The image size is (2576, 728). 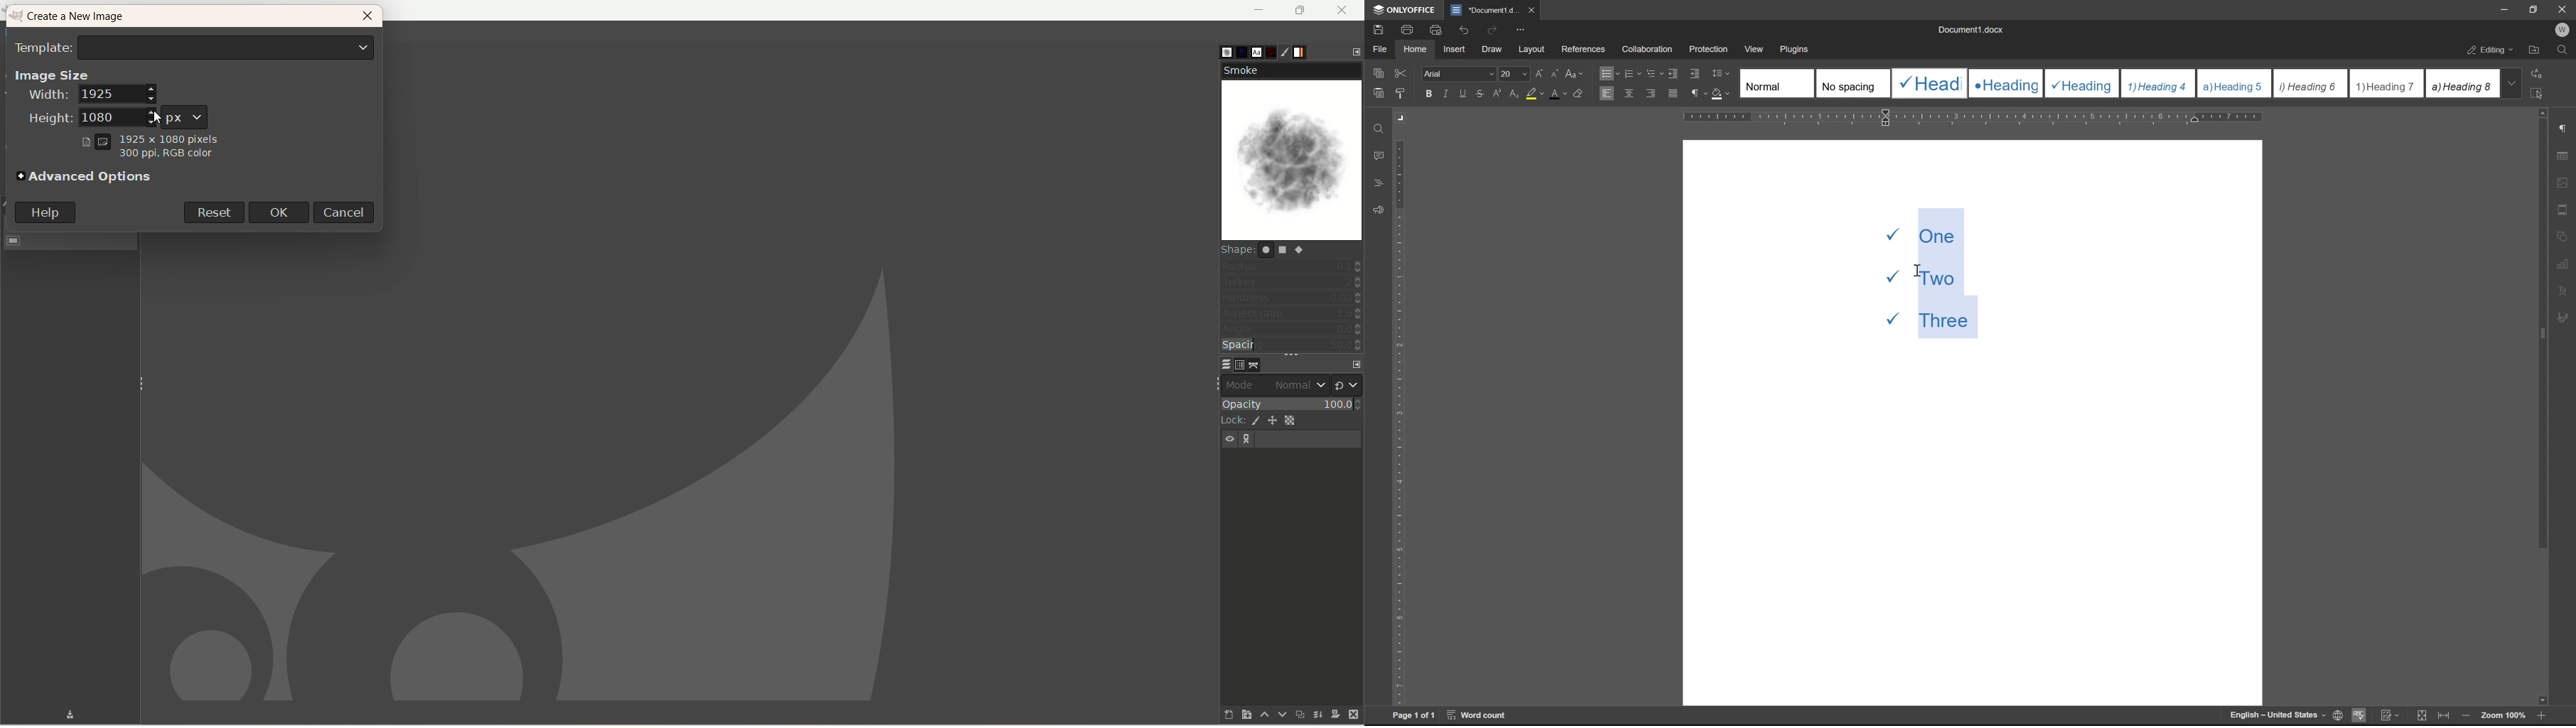 What do you see at coordinates (1520, 30) in the screenshot?
I see `customize quick access toolbar` at bounding box center [1520, 30].